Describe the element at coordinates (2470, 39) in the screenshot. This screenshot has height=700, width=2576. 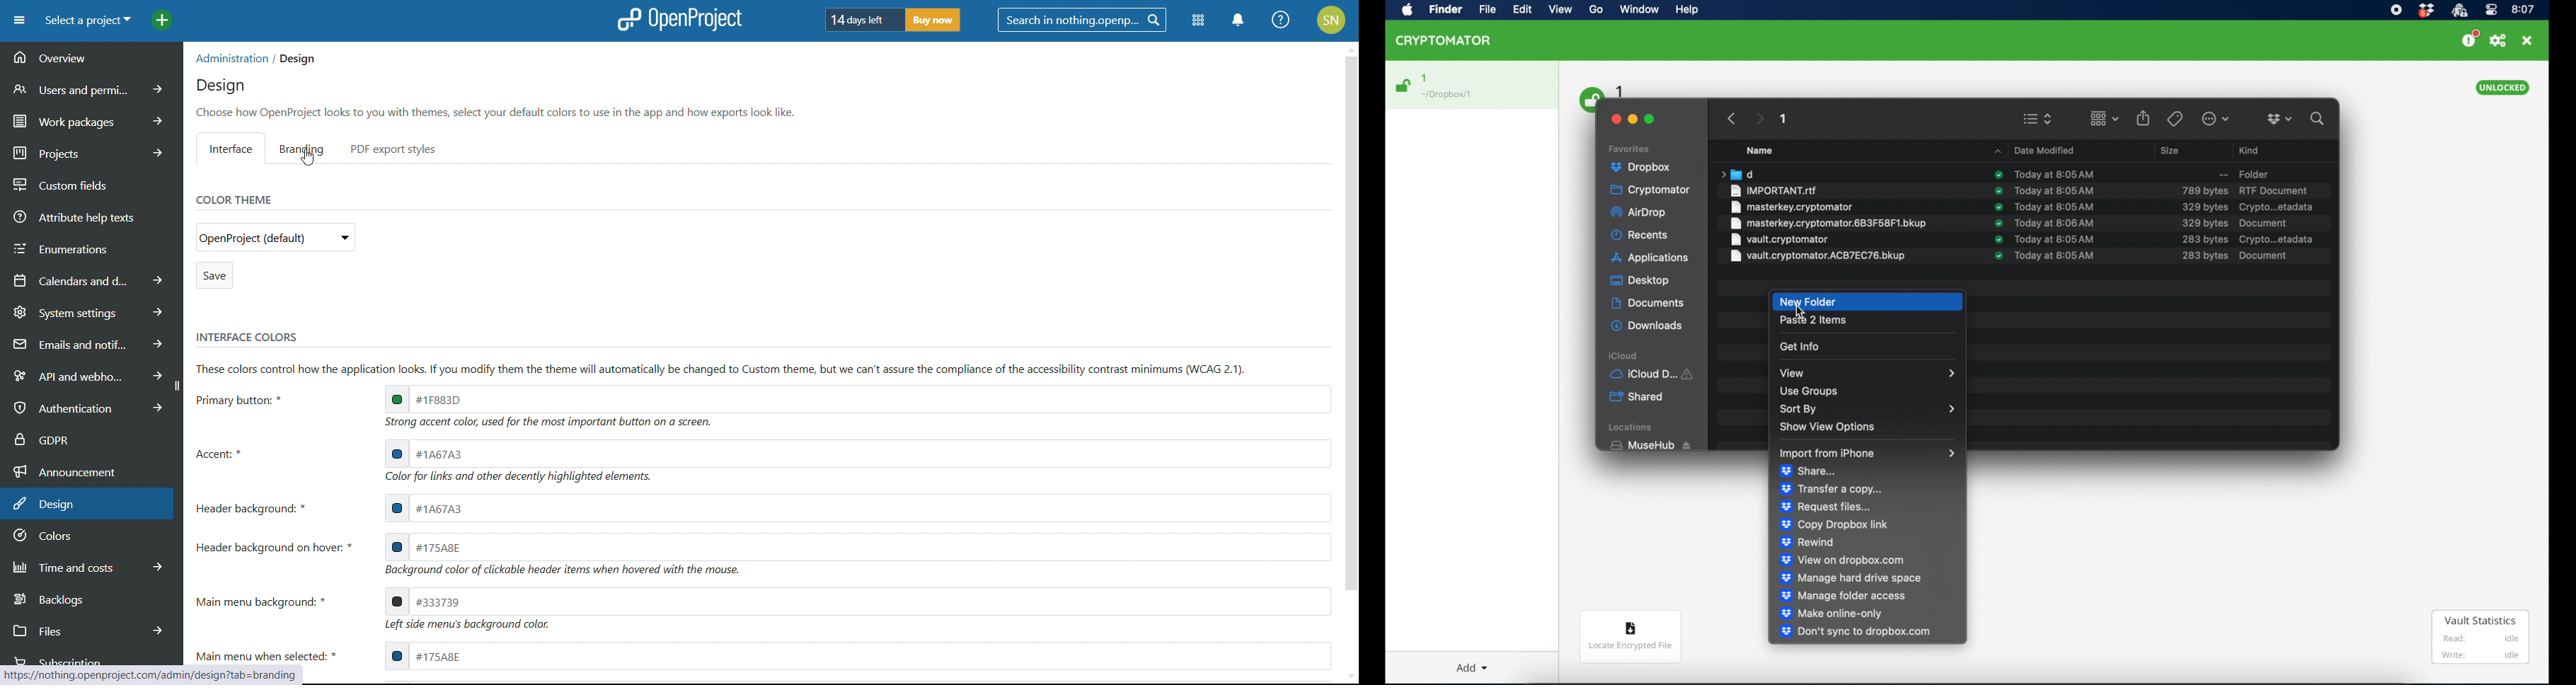
I see `support us` at that location.